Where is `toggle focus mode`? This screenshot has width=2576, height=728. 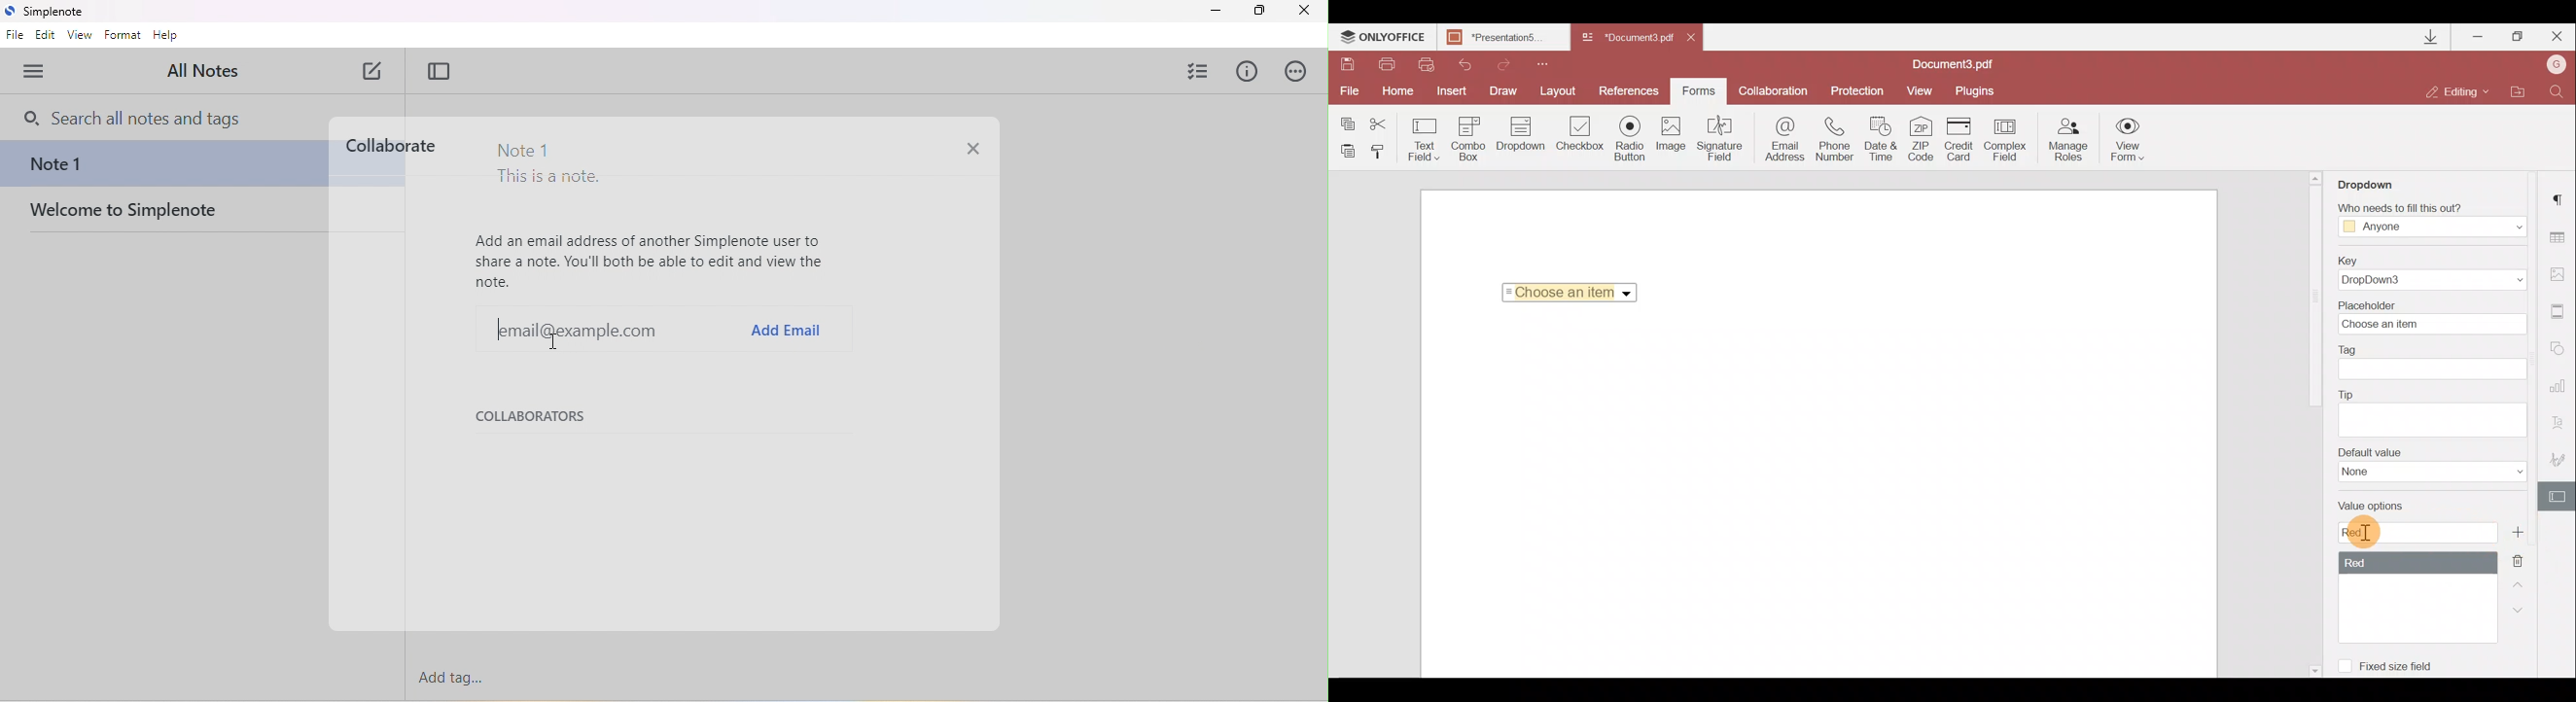
toggle focus mode is located at coordinates (440, 72).